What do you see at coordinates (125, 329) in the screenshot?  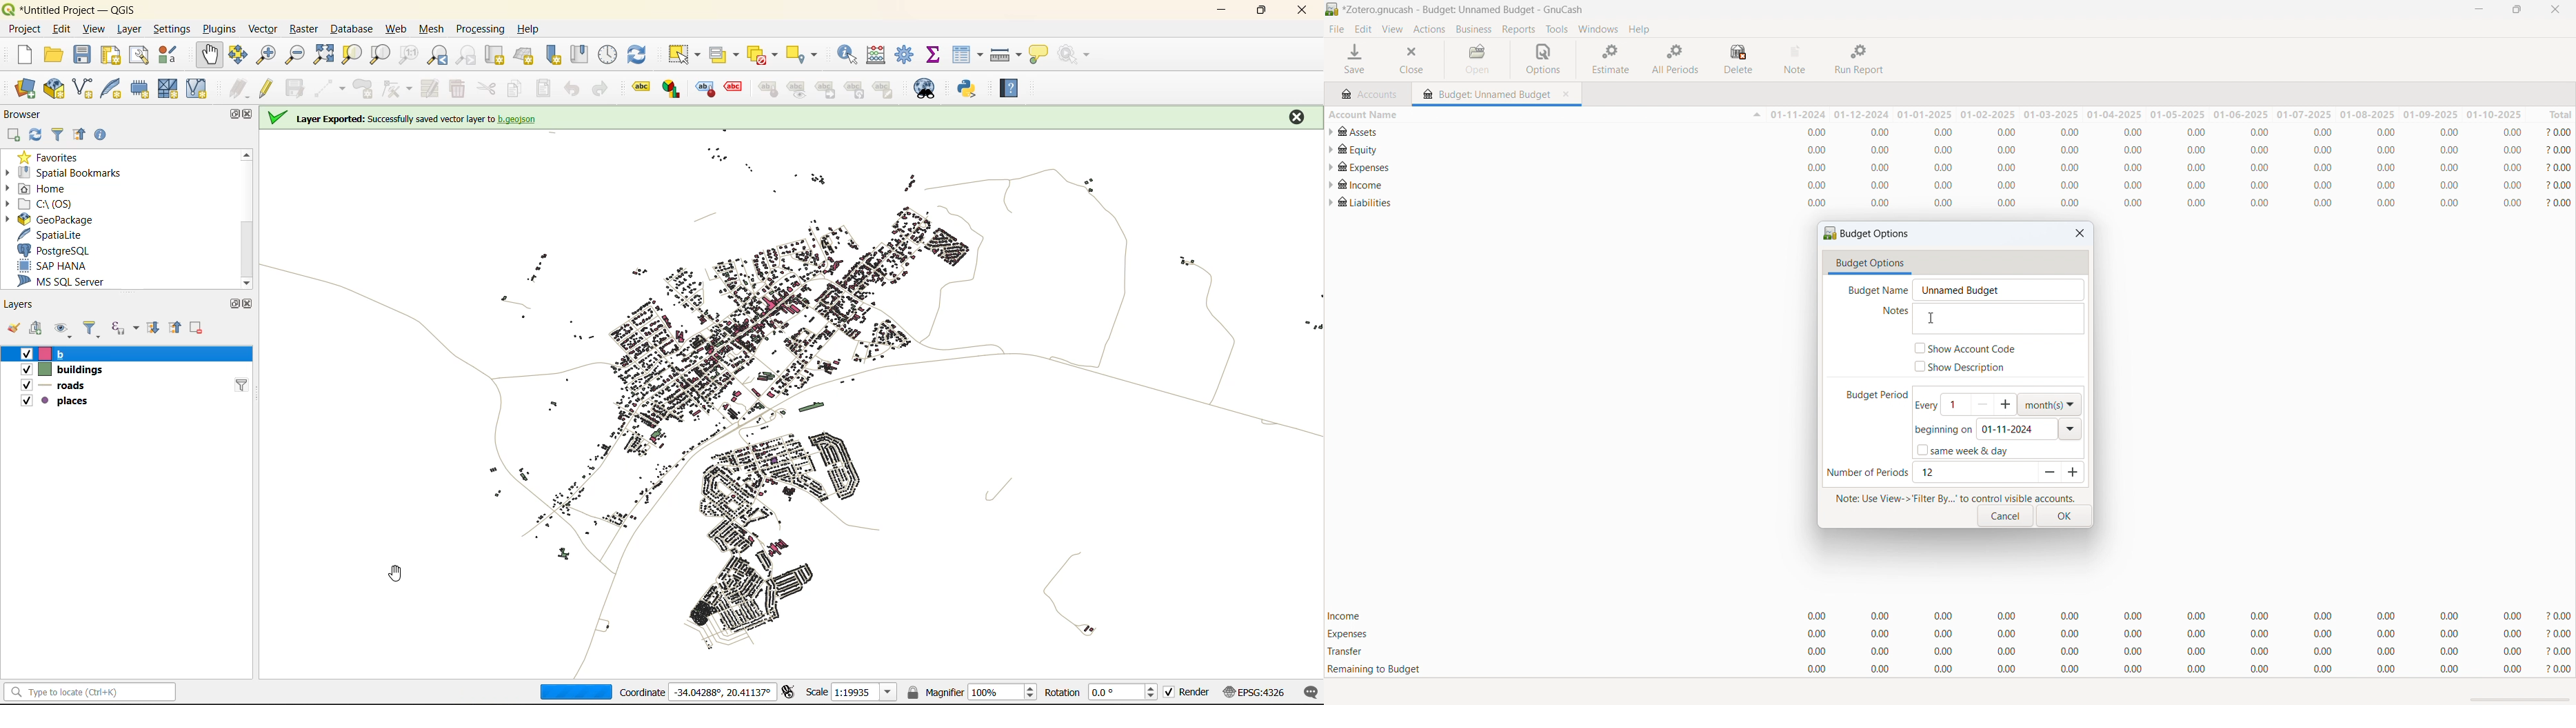 I see `filter by expression` at bounding box center [125, 329].